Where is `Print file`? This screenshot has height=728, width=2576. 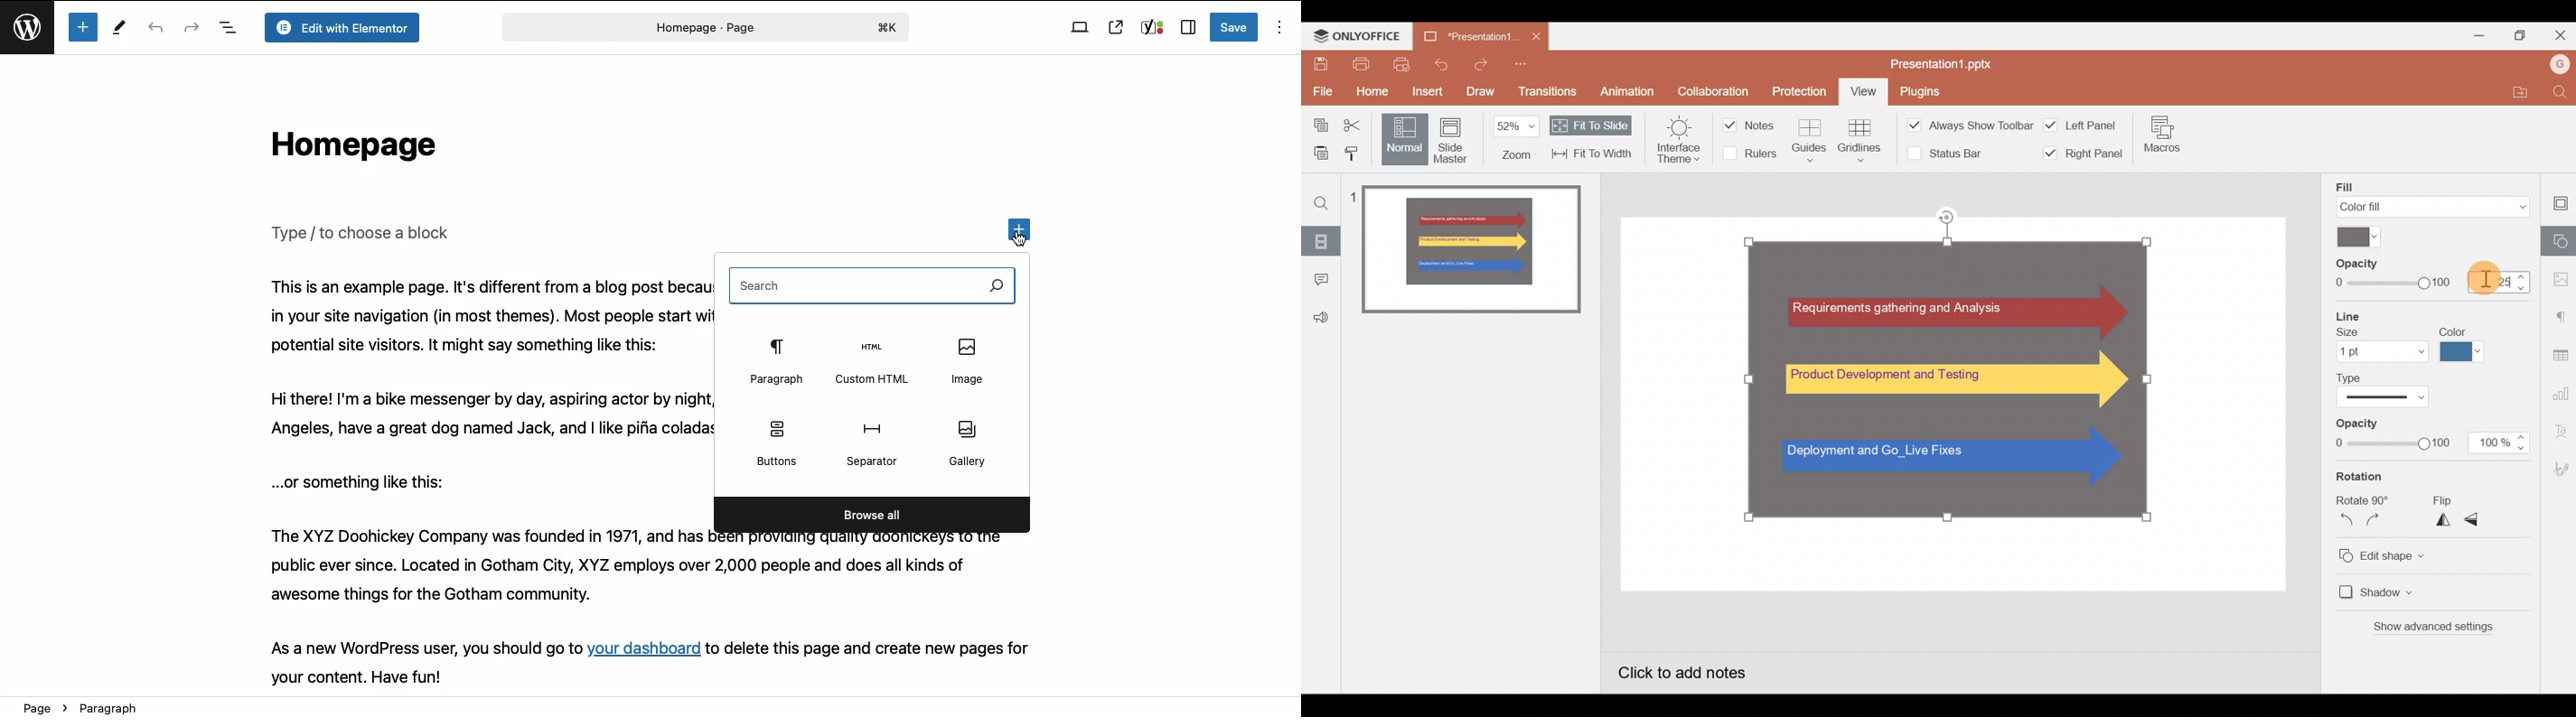 Print file is located at coordinates (1357, 64).